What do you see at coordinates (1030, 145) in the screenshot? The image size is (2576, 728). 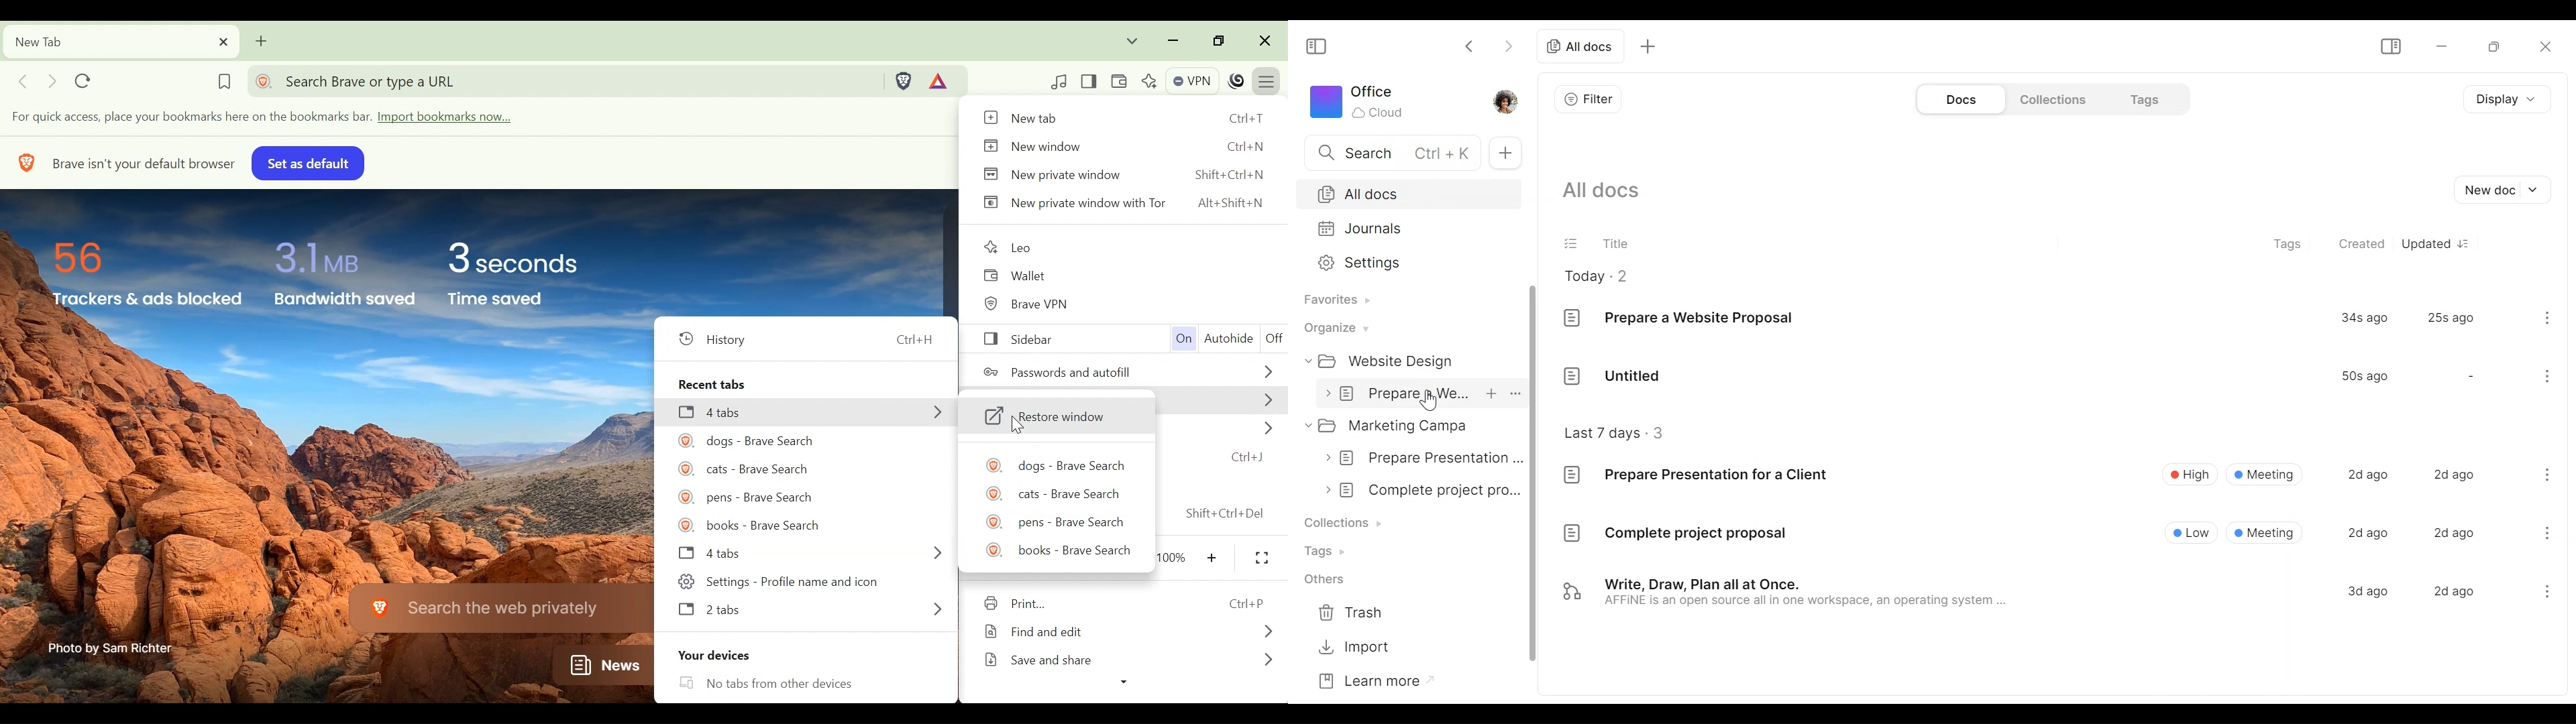 I see `New window` at bounding box center [1030, 145].